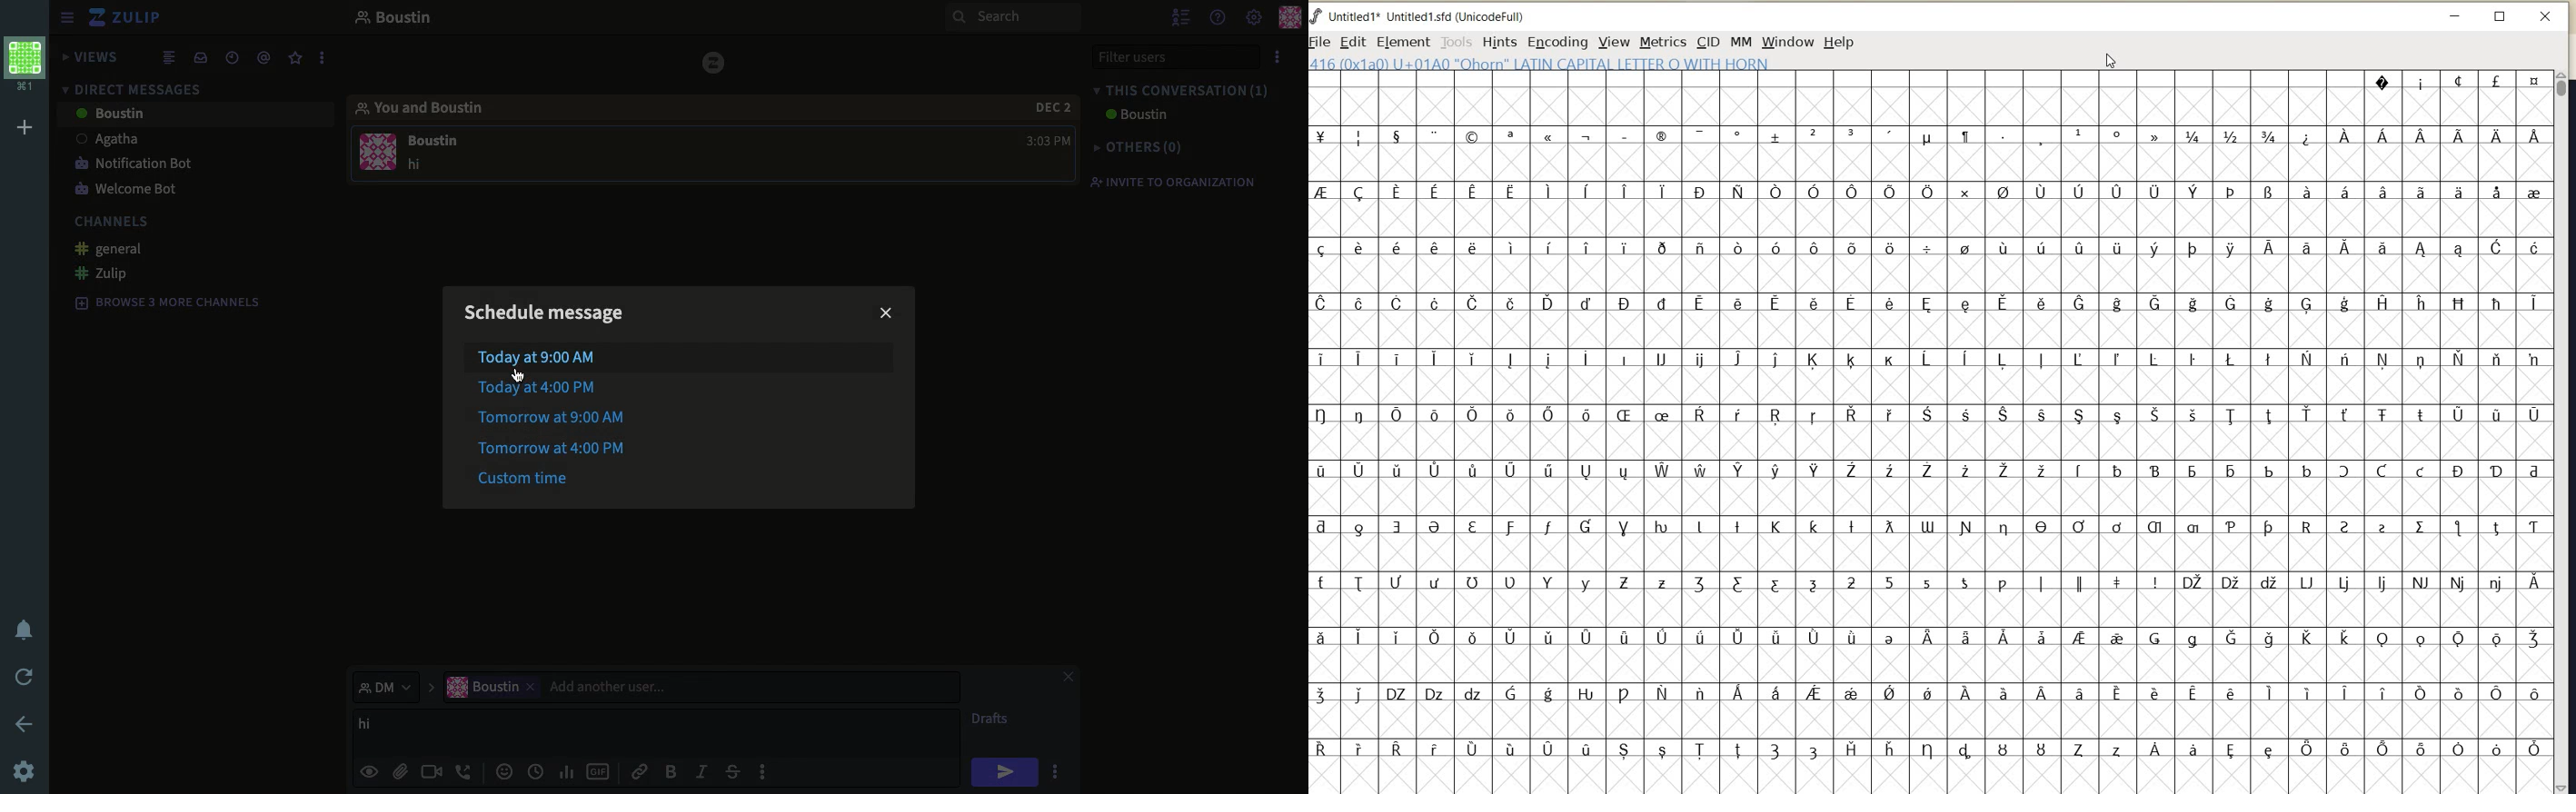  What do you see at coordinates (642, 770) in the screenshot?
I see `link` at bounding box center [642, 770].